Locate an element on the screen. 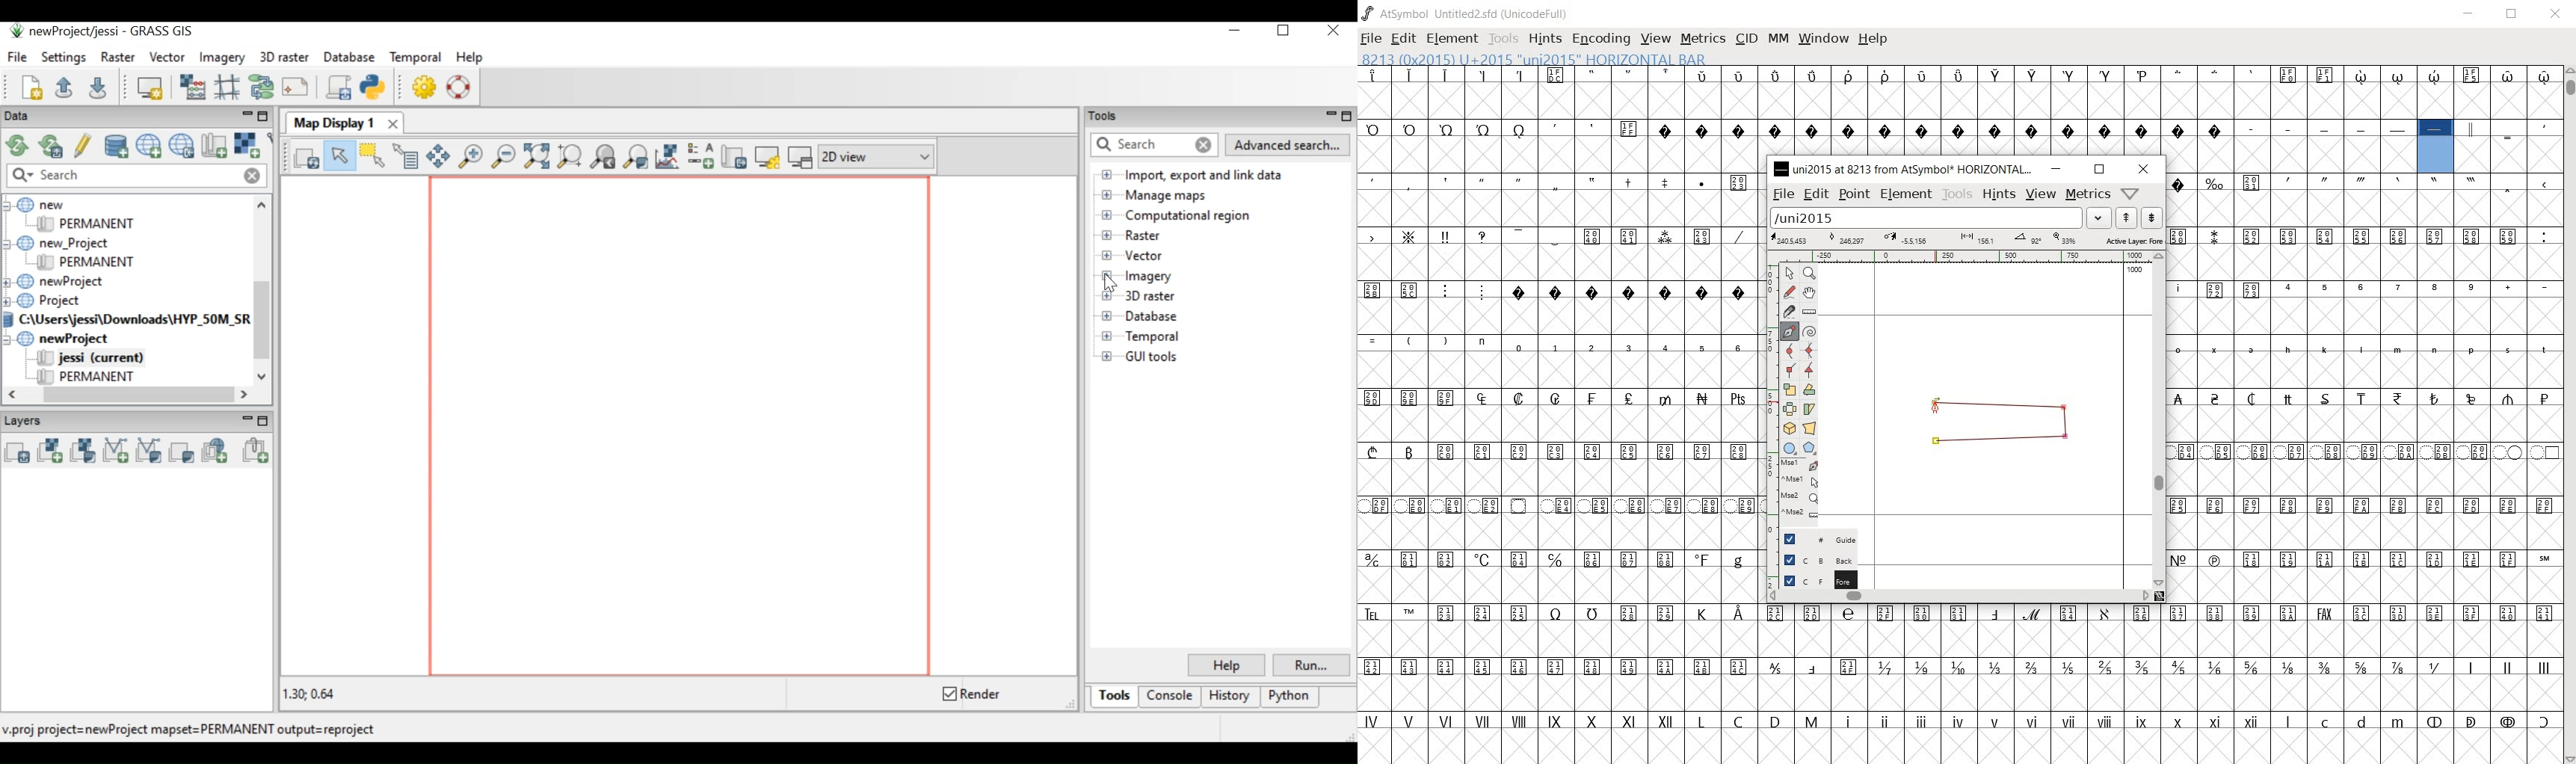  EDIT is located at coordinates (1403, 38).